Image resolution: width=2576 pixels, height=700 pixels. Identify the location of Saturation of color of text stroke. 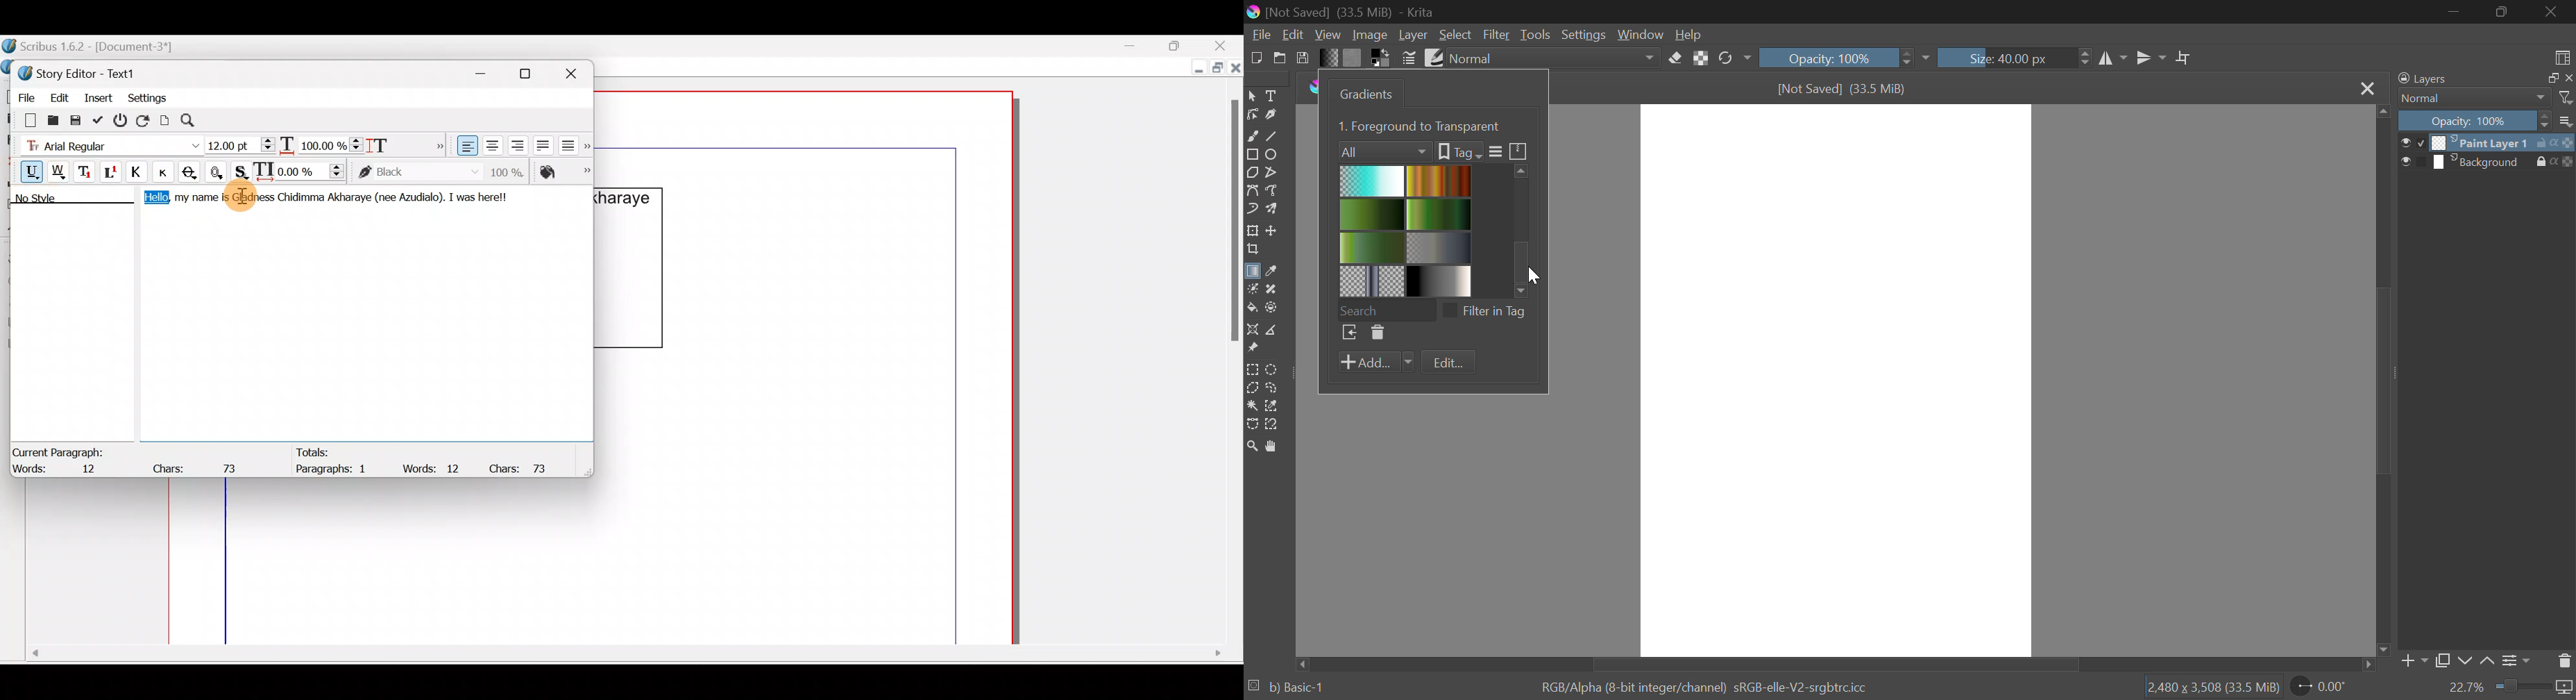
(512, 170).